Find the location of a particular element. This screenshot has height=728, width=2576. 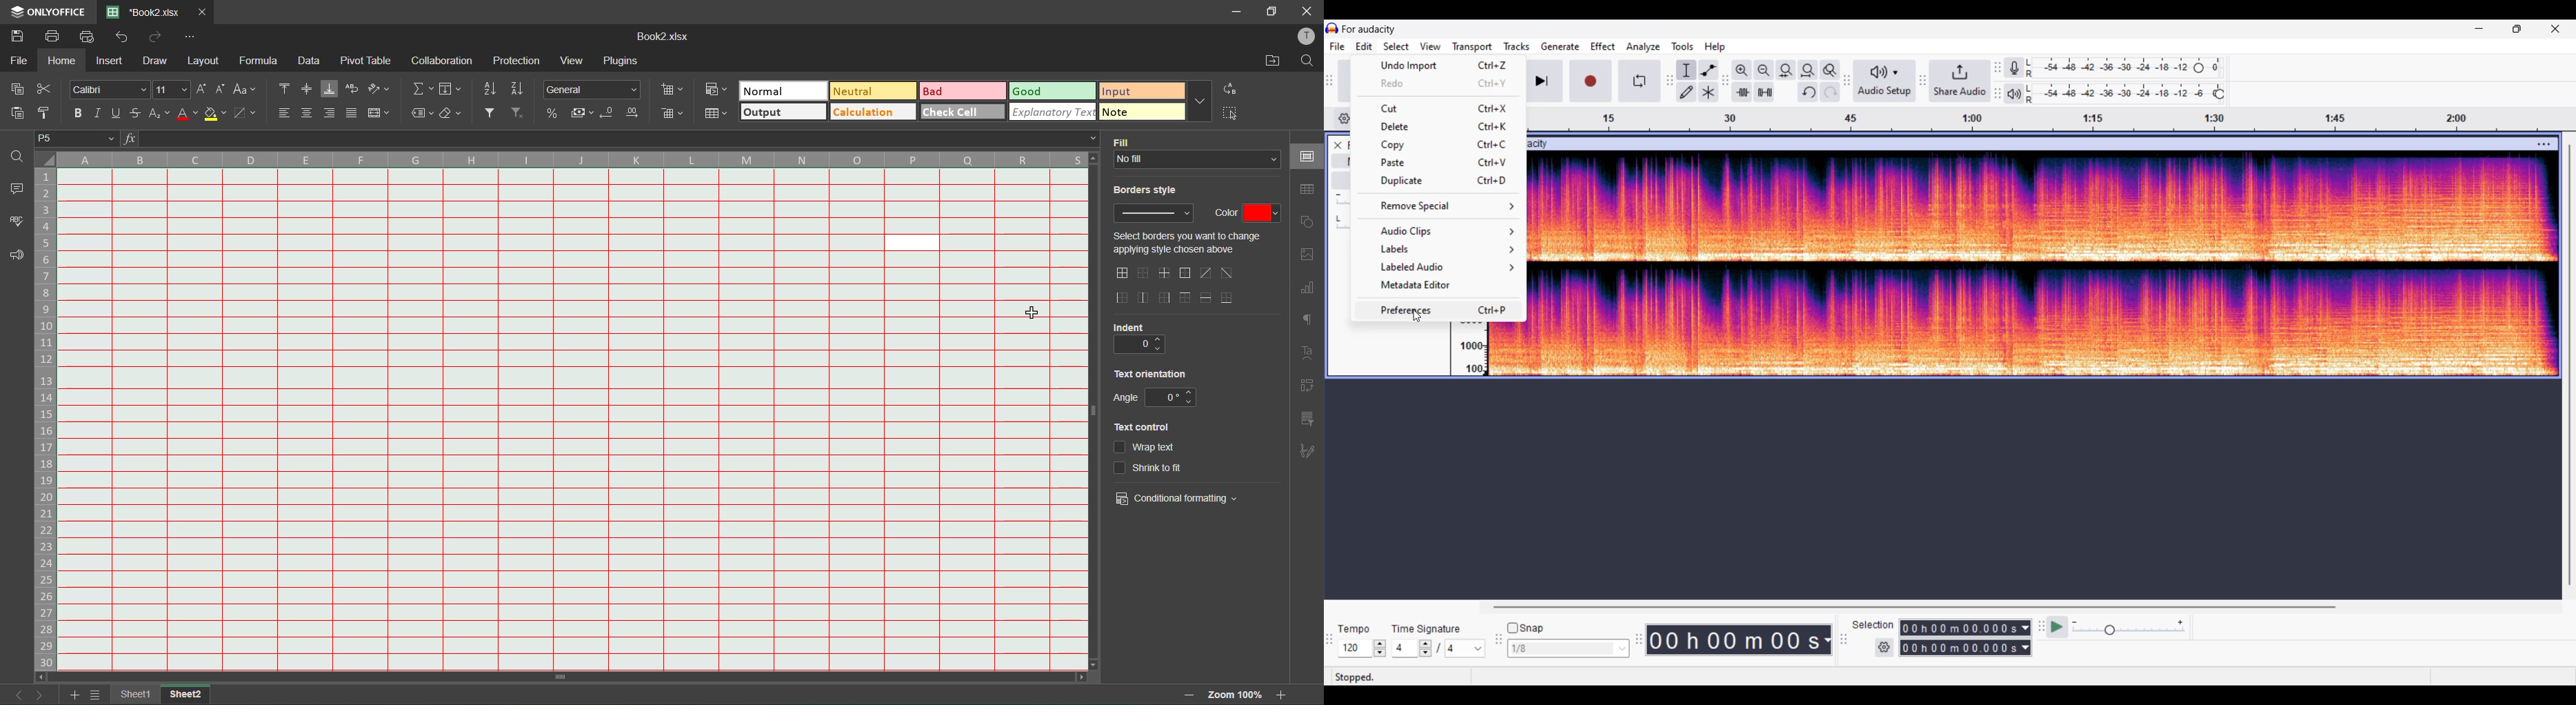

Tempo settings is located at coordinates (1362, 648).